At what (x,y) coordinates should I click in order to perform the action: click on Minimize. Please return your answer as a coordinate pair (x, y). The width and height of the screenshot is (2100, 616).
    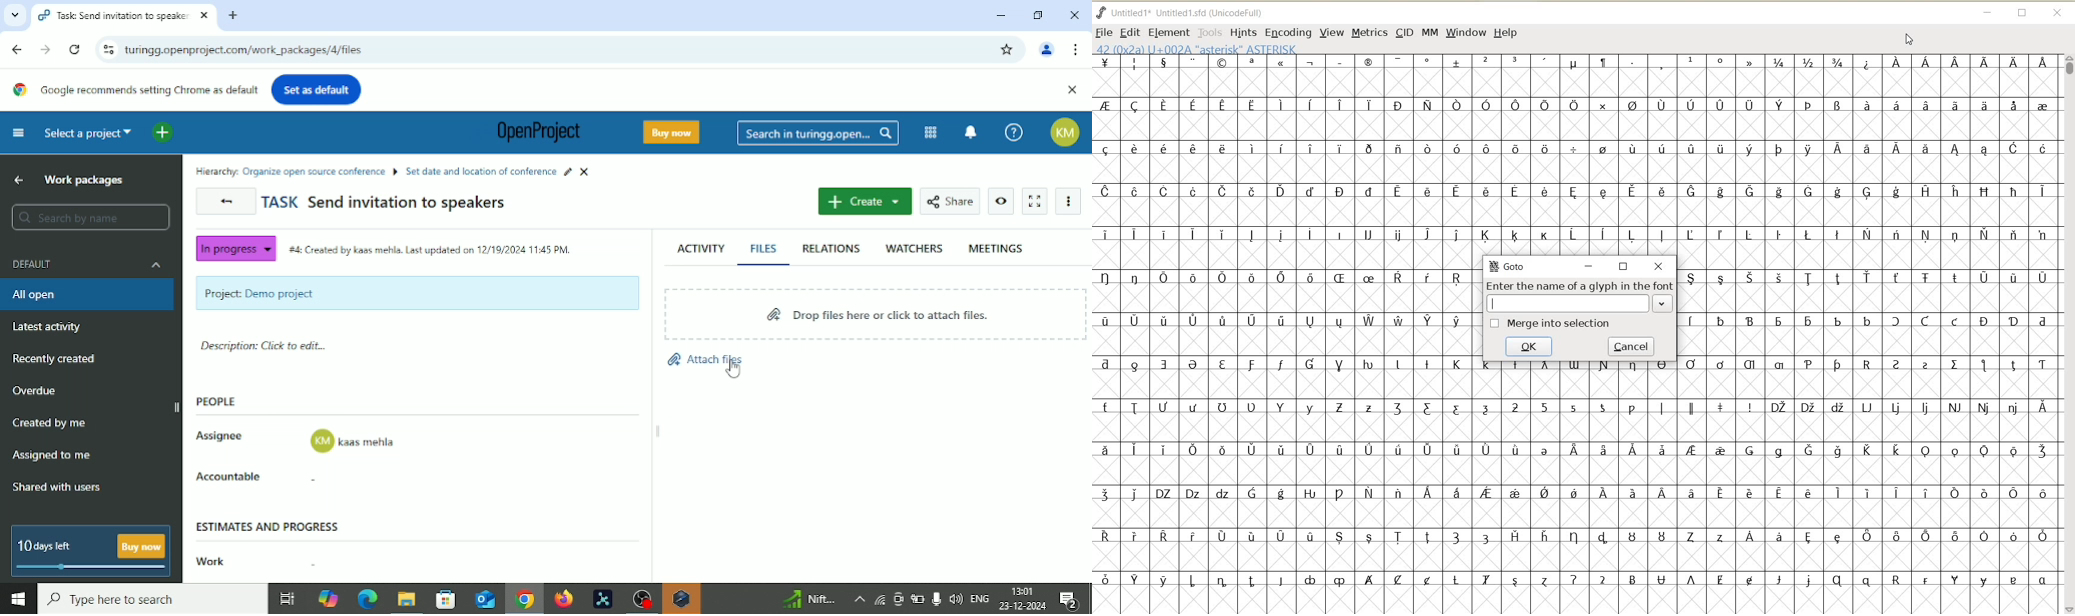
    Looking at the image, I should click on (999, 15).